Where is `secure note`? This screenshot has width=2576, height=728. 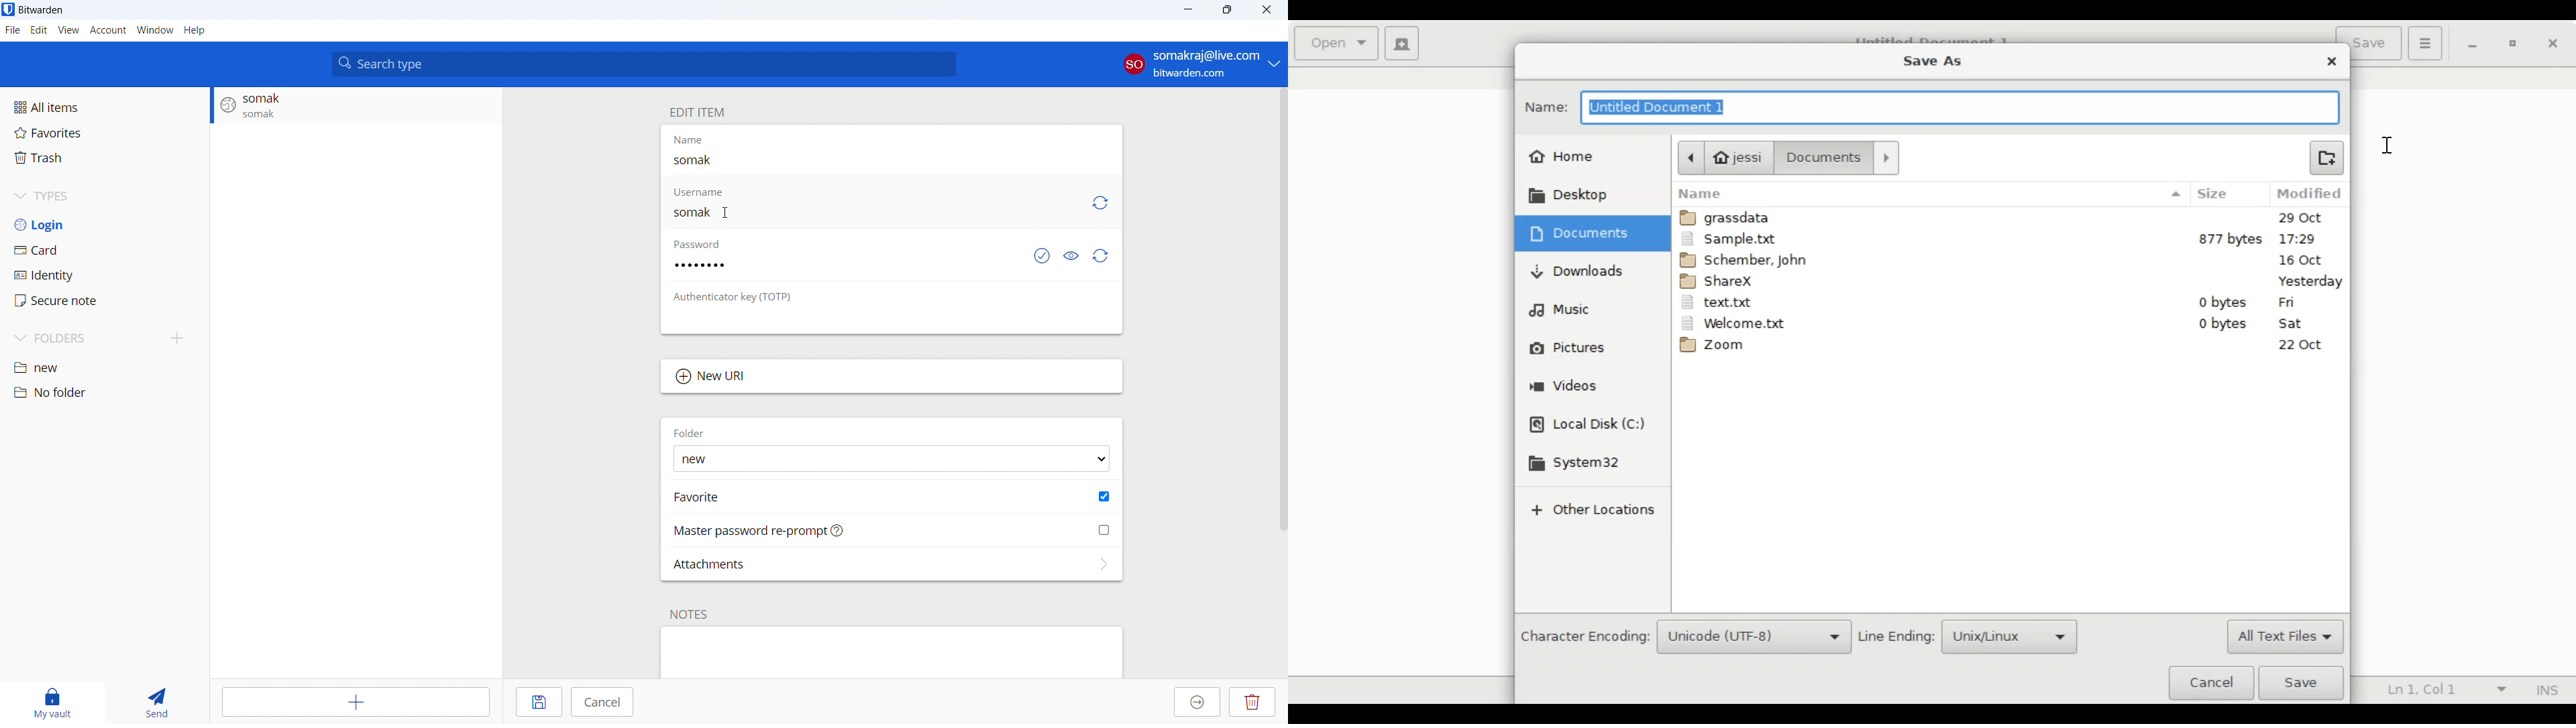
secure note is located at coordinates (105, 300).